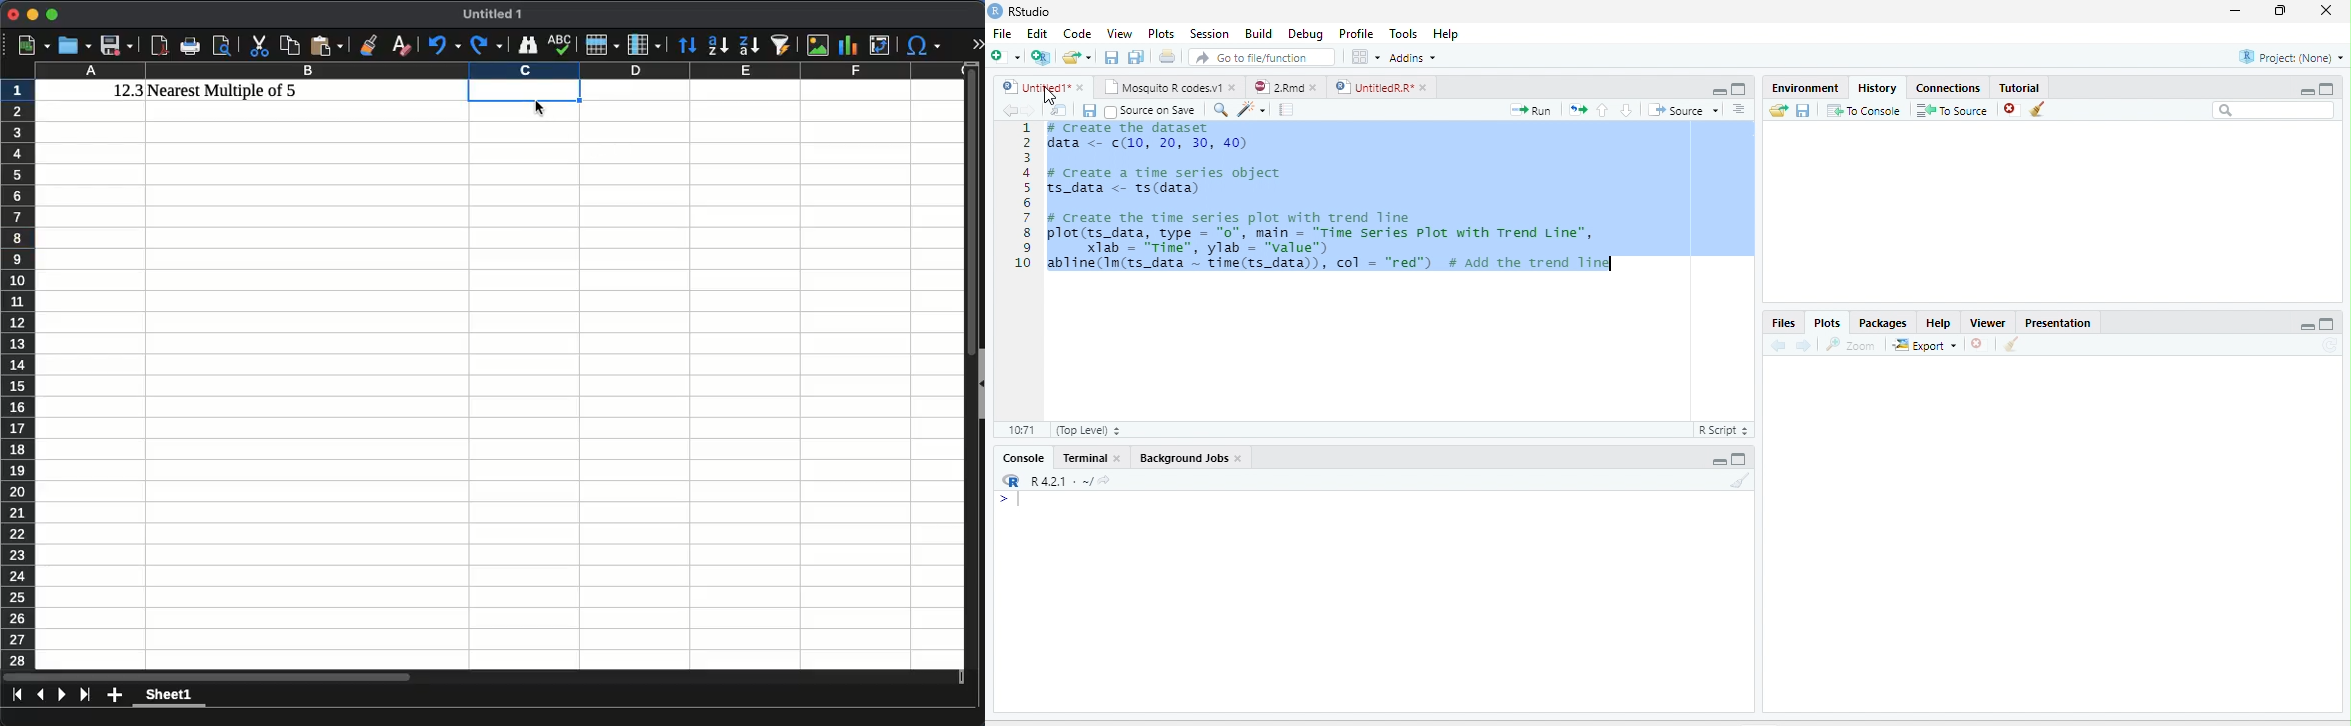 The width and height of the screenshot is (2352, 728). Describe the element at coordinates (289, 44) in the screenshot. I see `copy` at that location.